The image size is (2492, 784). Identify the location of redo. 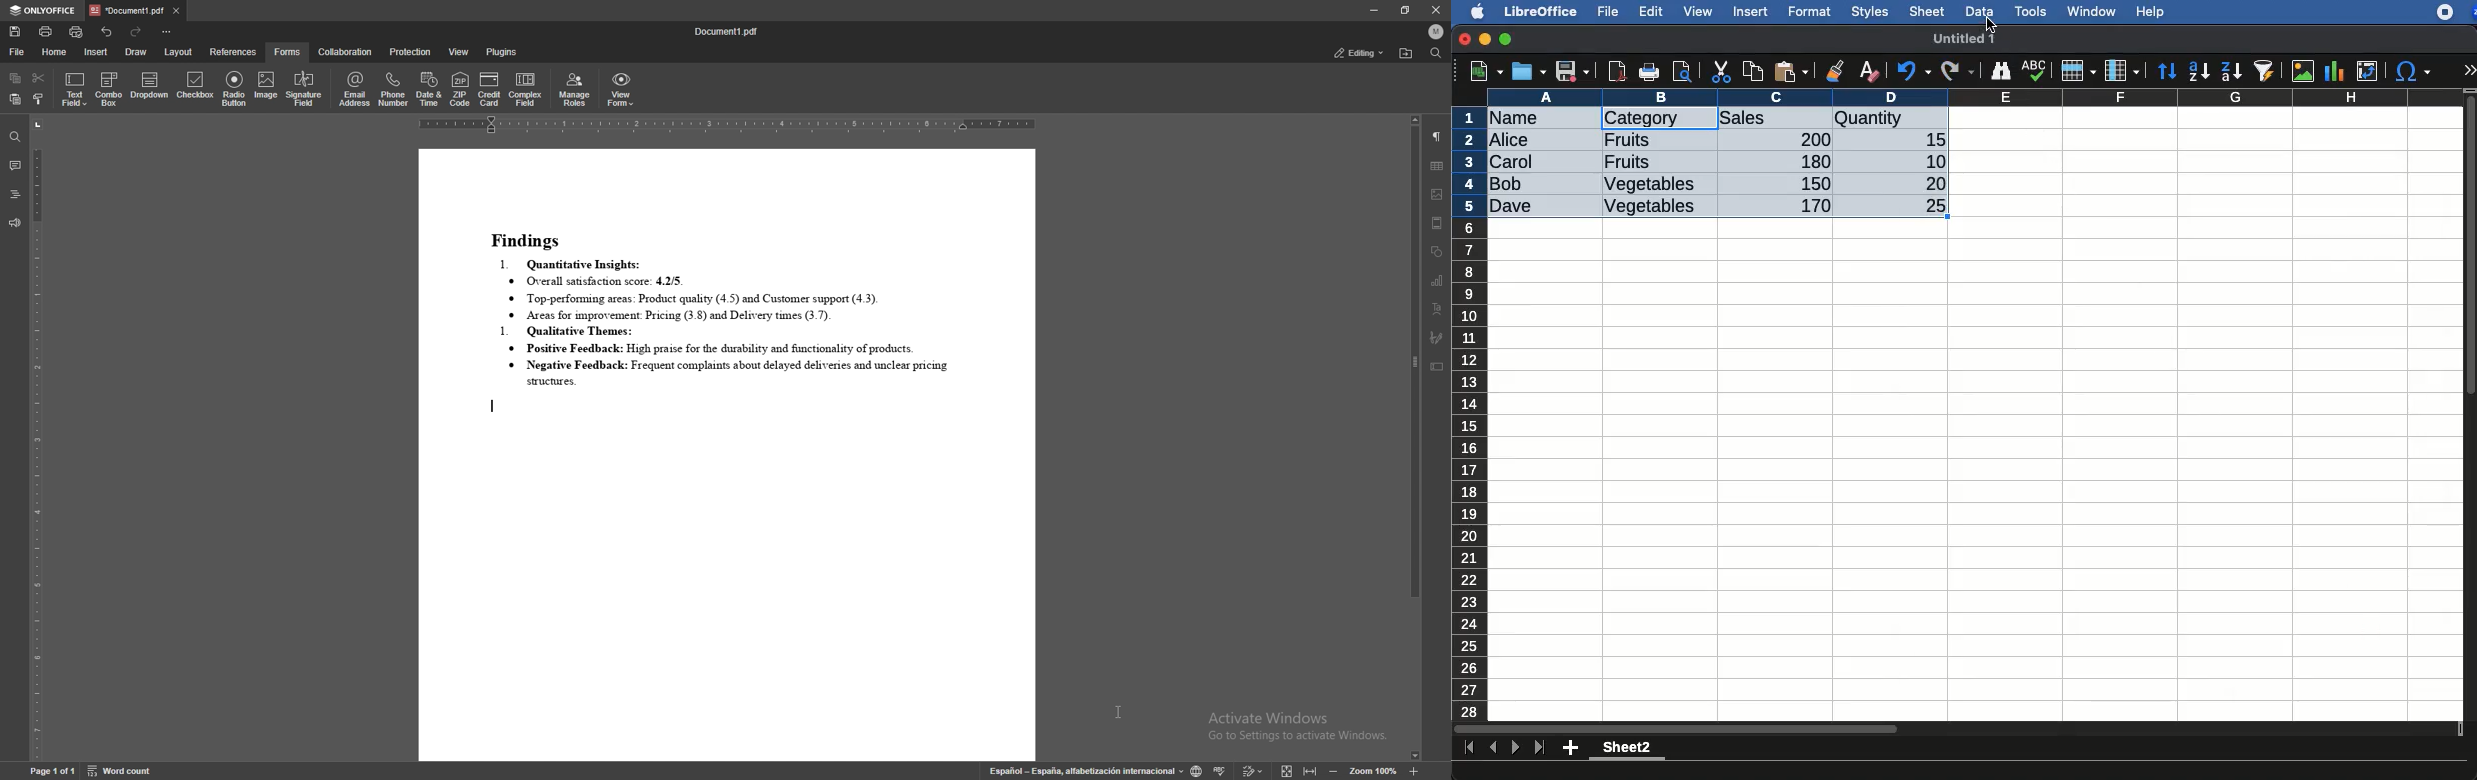
(1958, 71).